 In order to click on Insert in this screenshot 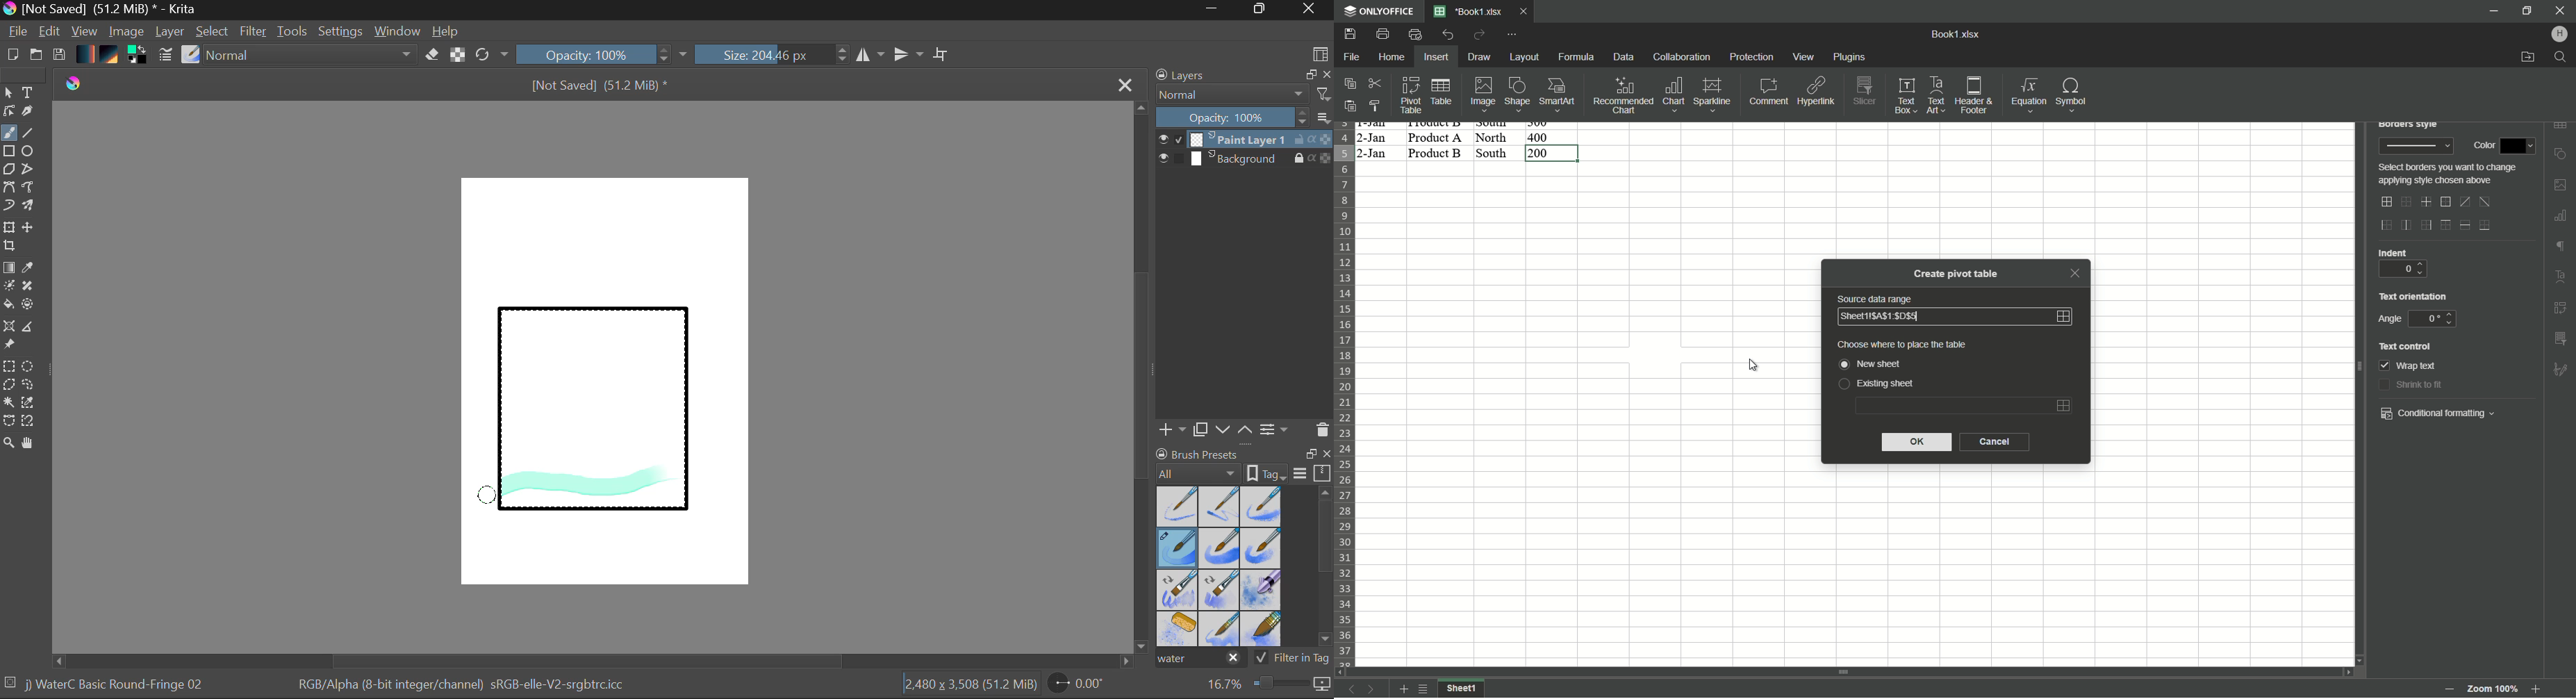, I will do `click(1436, 57)`.